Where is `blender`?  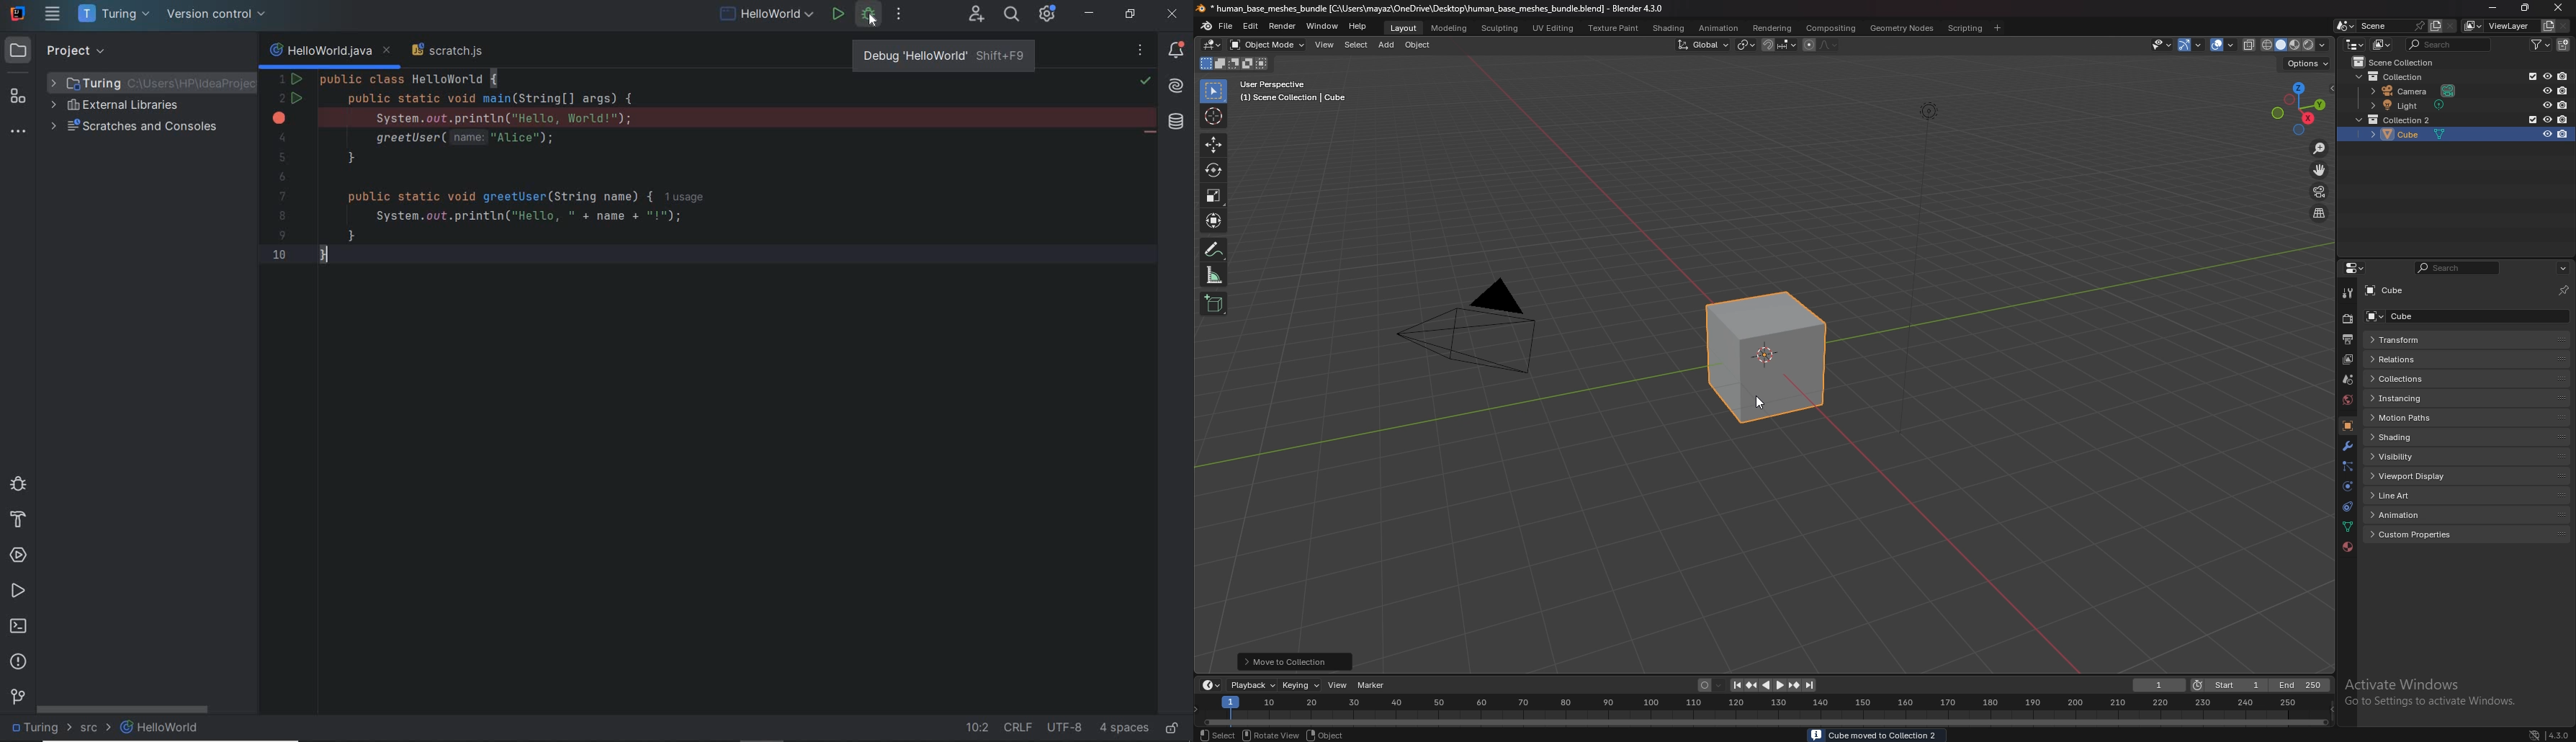 blender is located at coordinates (1208, 26).